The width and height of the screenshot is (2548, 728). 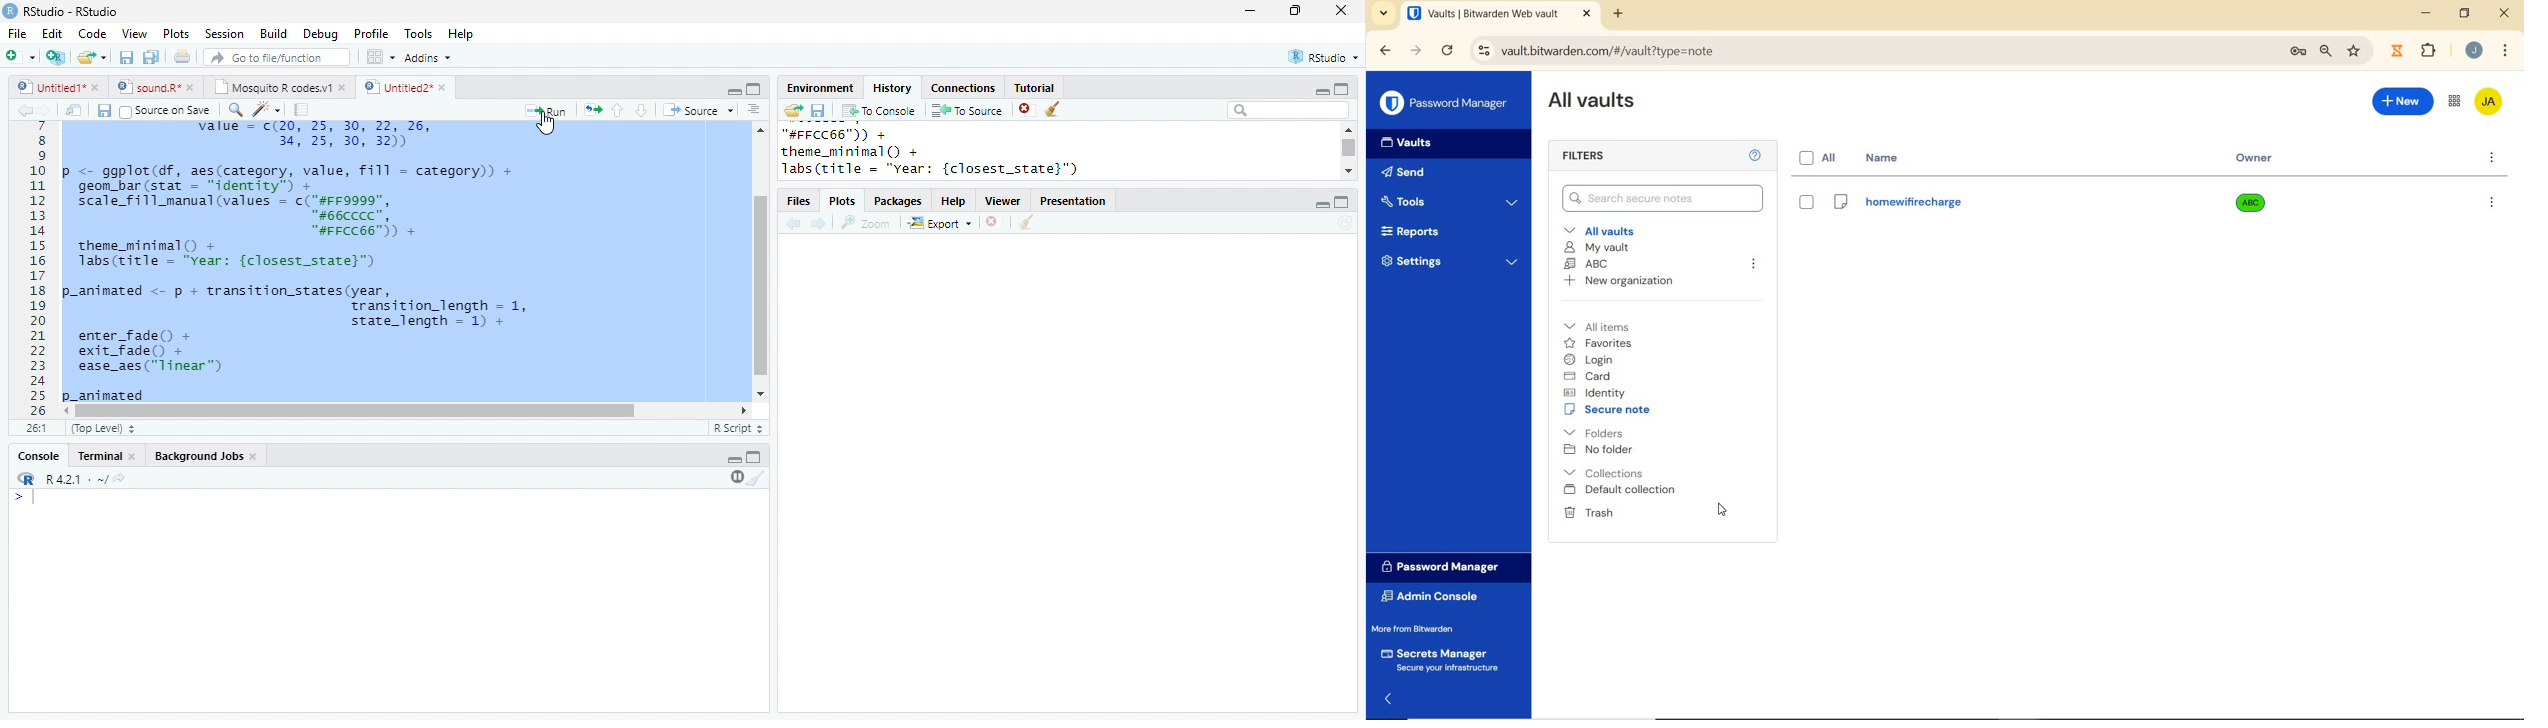 What do you see at coordinates (794, 110) in the screenshot?
I see `open folder` at bounding box center [794, 110].